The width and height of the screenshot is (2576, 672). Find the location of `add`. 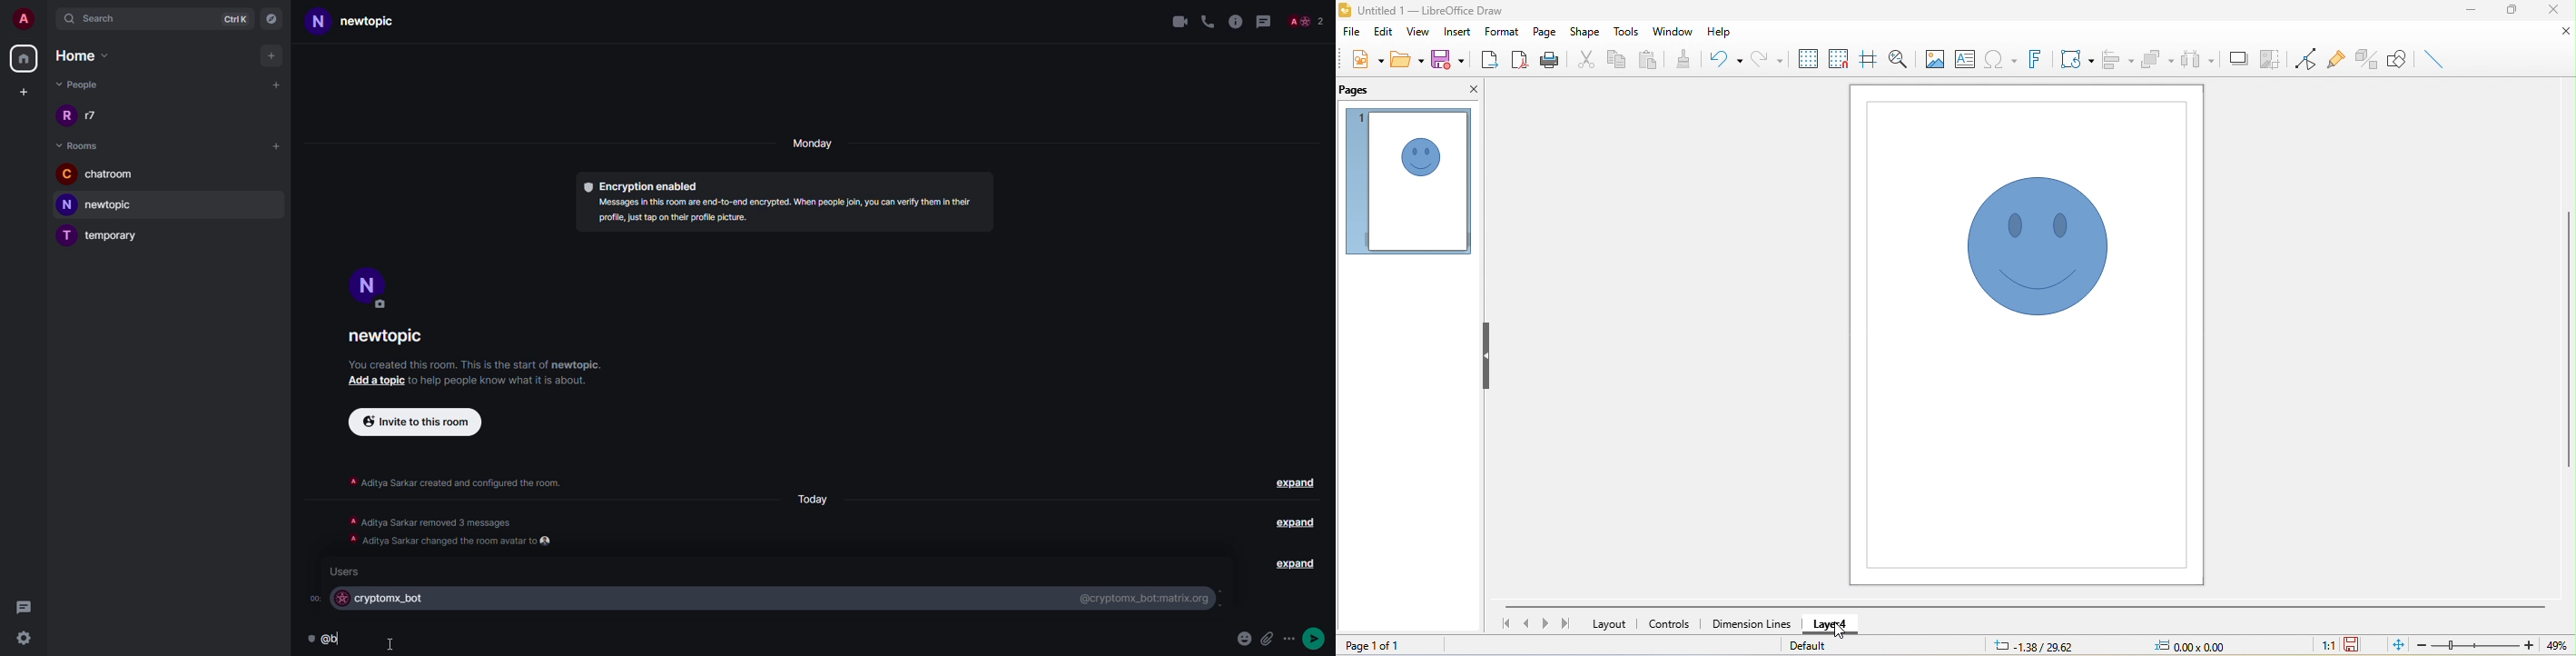

add is located at coordinates (277, 84).